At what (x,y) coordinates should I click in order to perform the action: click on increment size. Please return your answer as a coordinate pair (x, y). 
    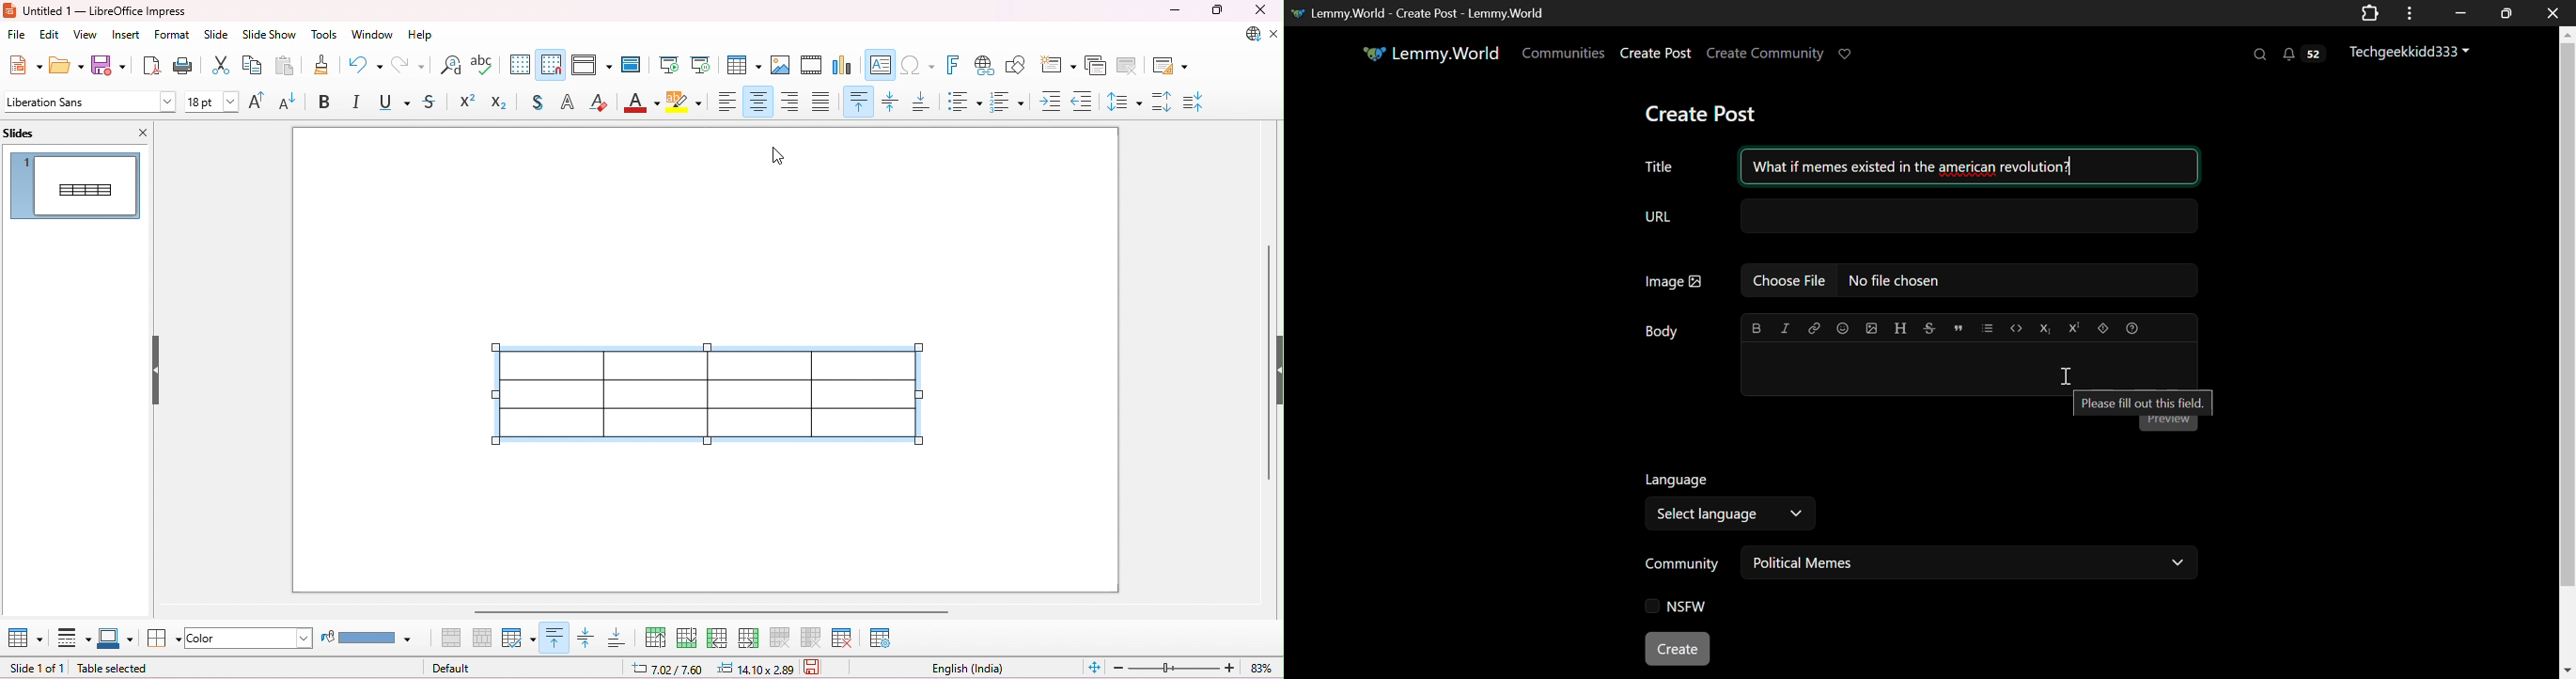
    Looking at the image, I should click on (260, 101).